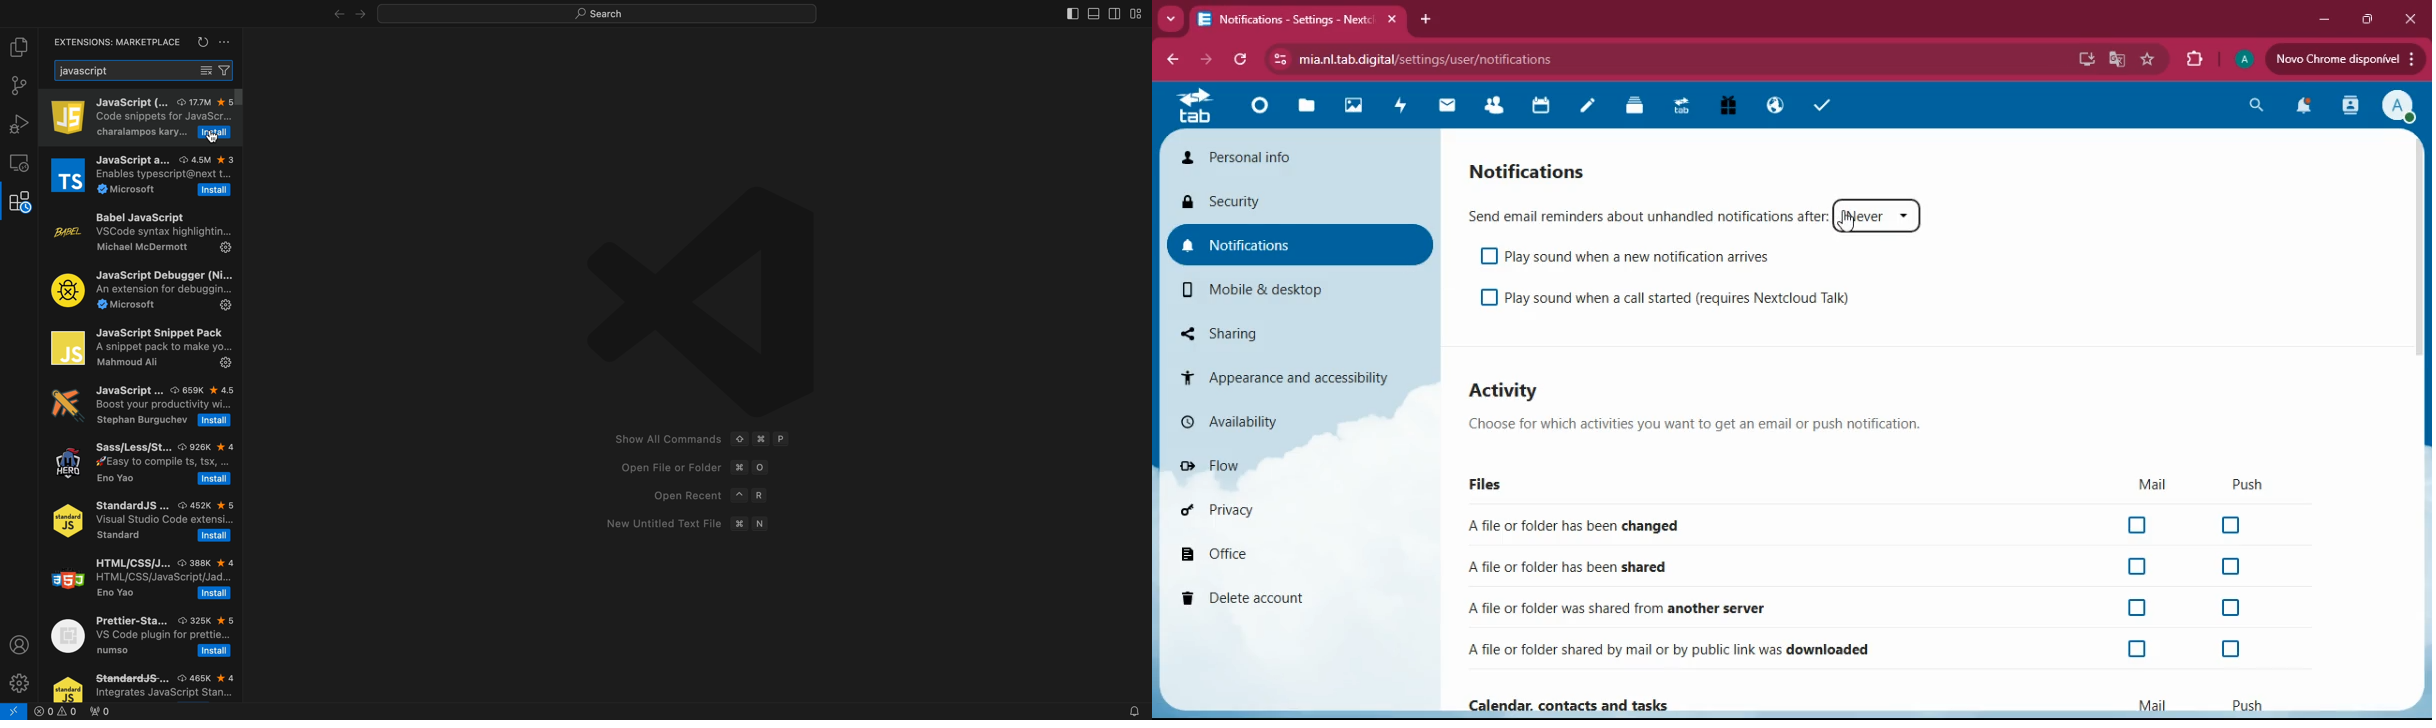 Image resolution: width=2436 pixels, height=728 pixels. What do you see at coordinates (1242, 60) in the screenshot?
I see `refresh` at bounding box center [1242, 60].